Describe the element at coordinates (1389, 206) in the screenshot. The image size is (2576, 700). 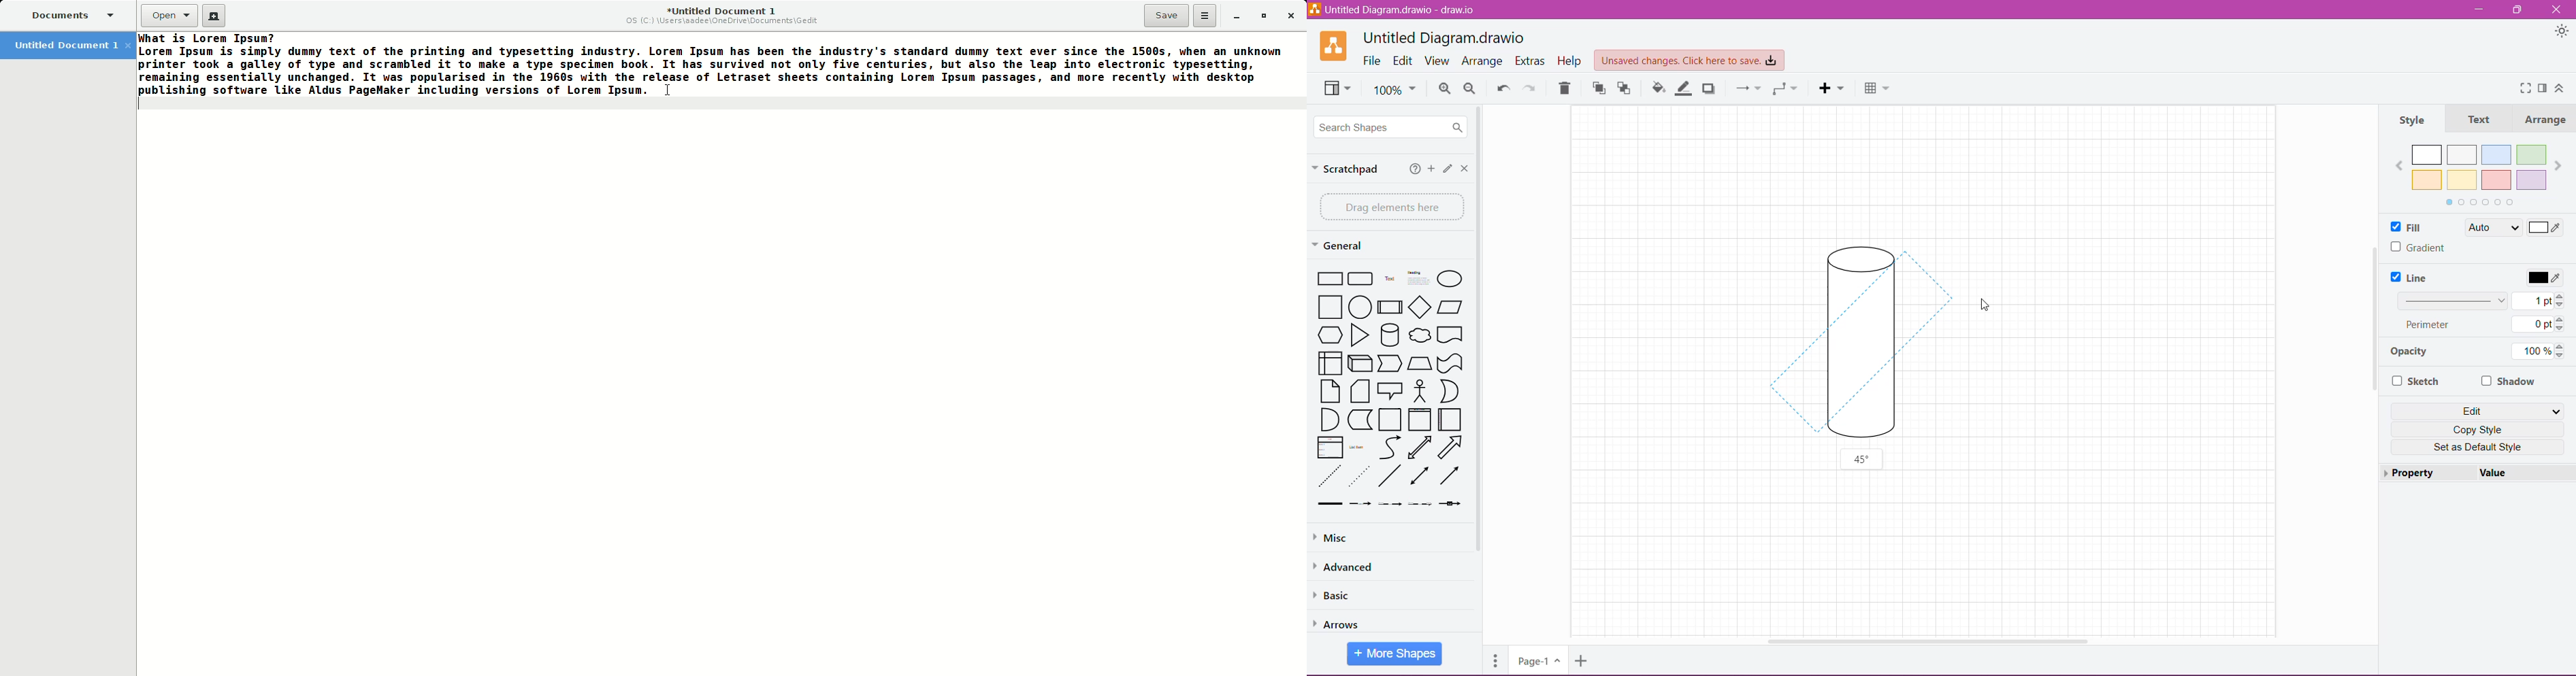
I see `Drag elements here` at that location.